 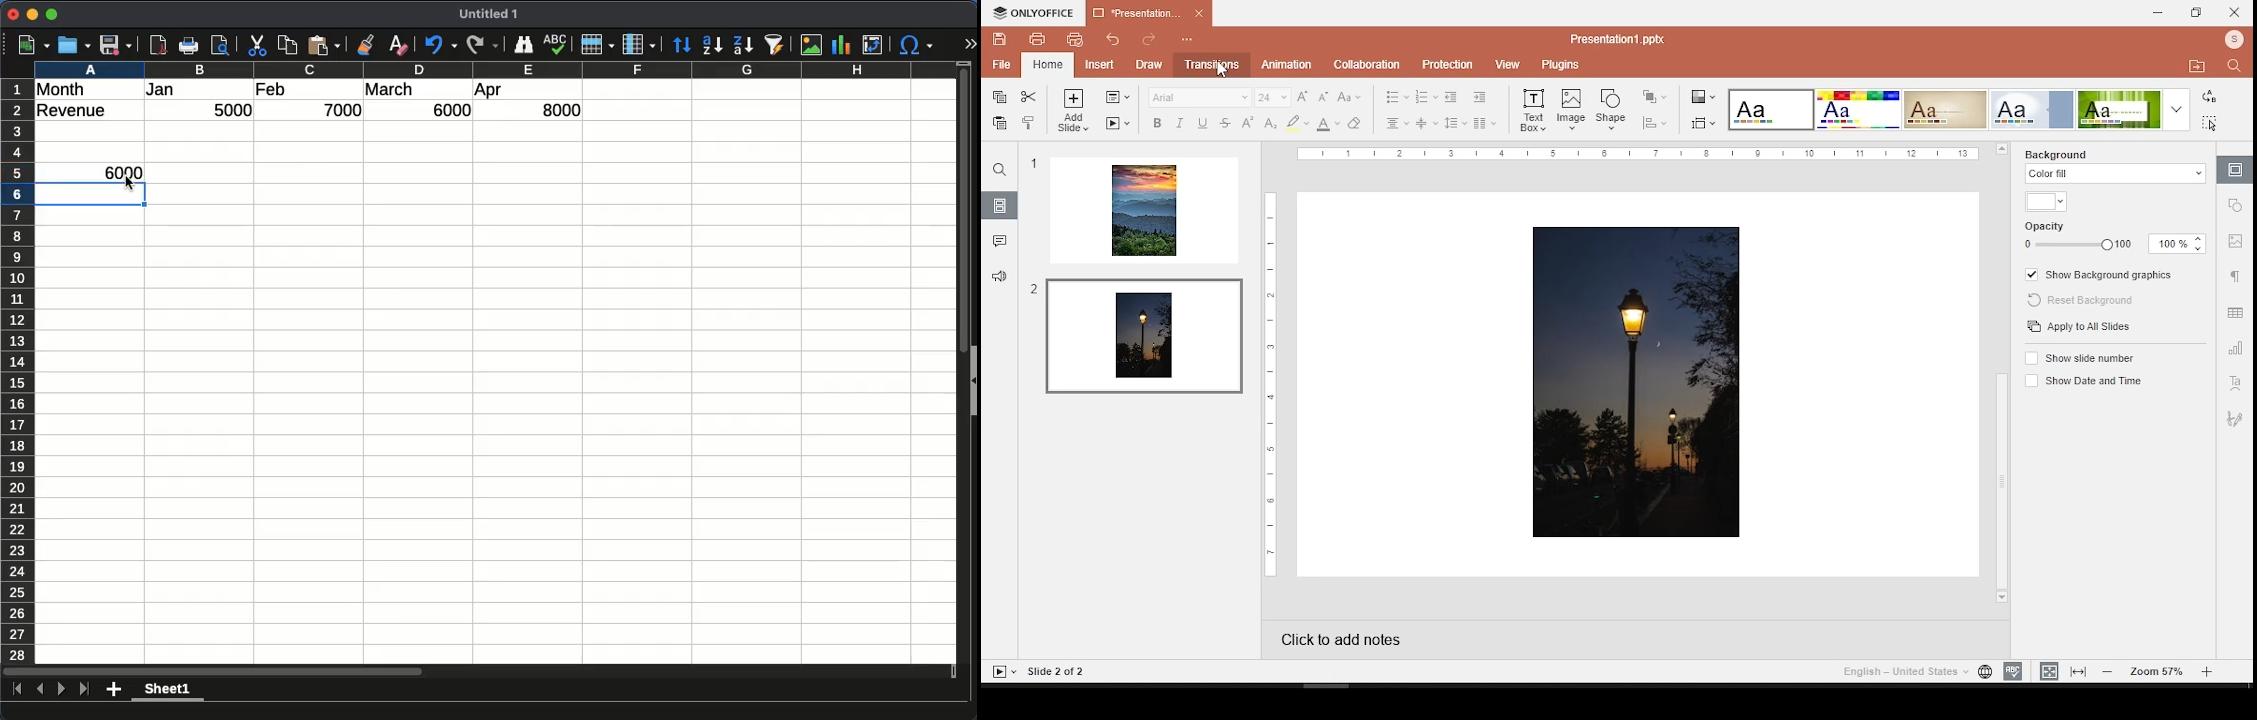 What do you see at coordinates (2086, 380) in the screenshot?
I see `show date and time on/off` at bounding box center [2086, 380].